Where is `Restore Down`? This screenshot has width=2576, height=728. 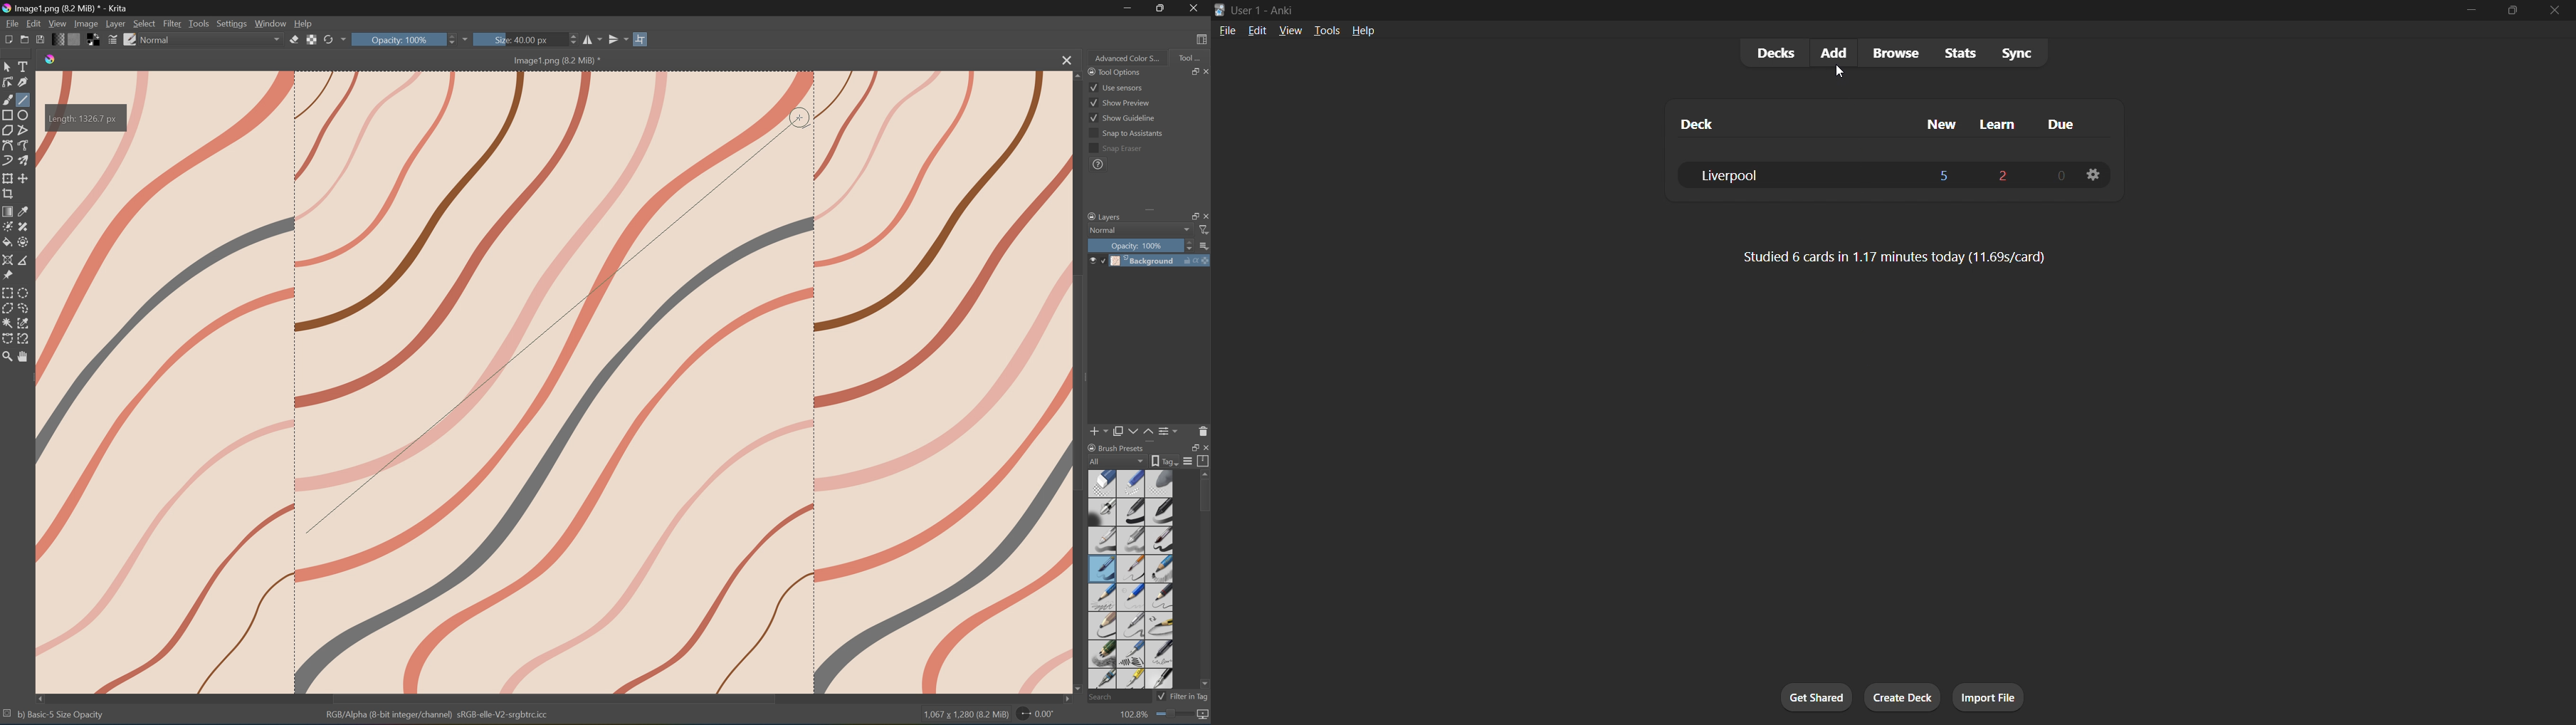
Restore Down is located at coordinates (1188, 216).